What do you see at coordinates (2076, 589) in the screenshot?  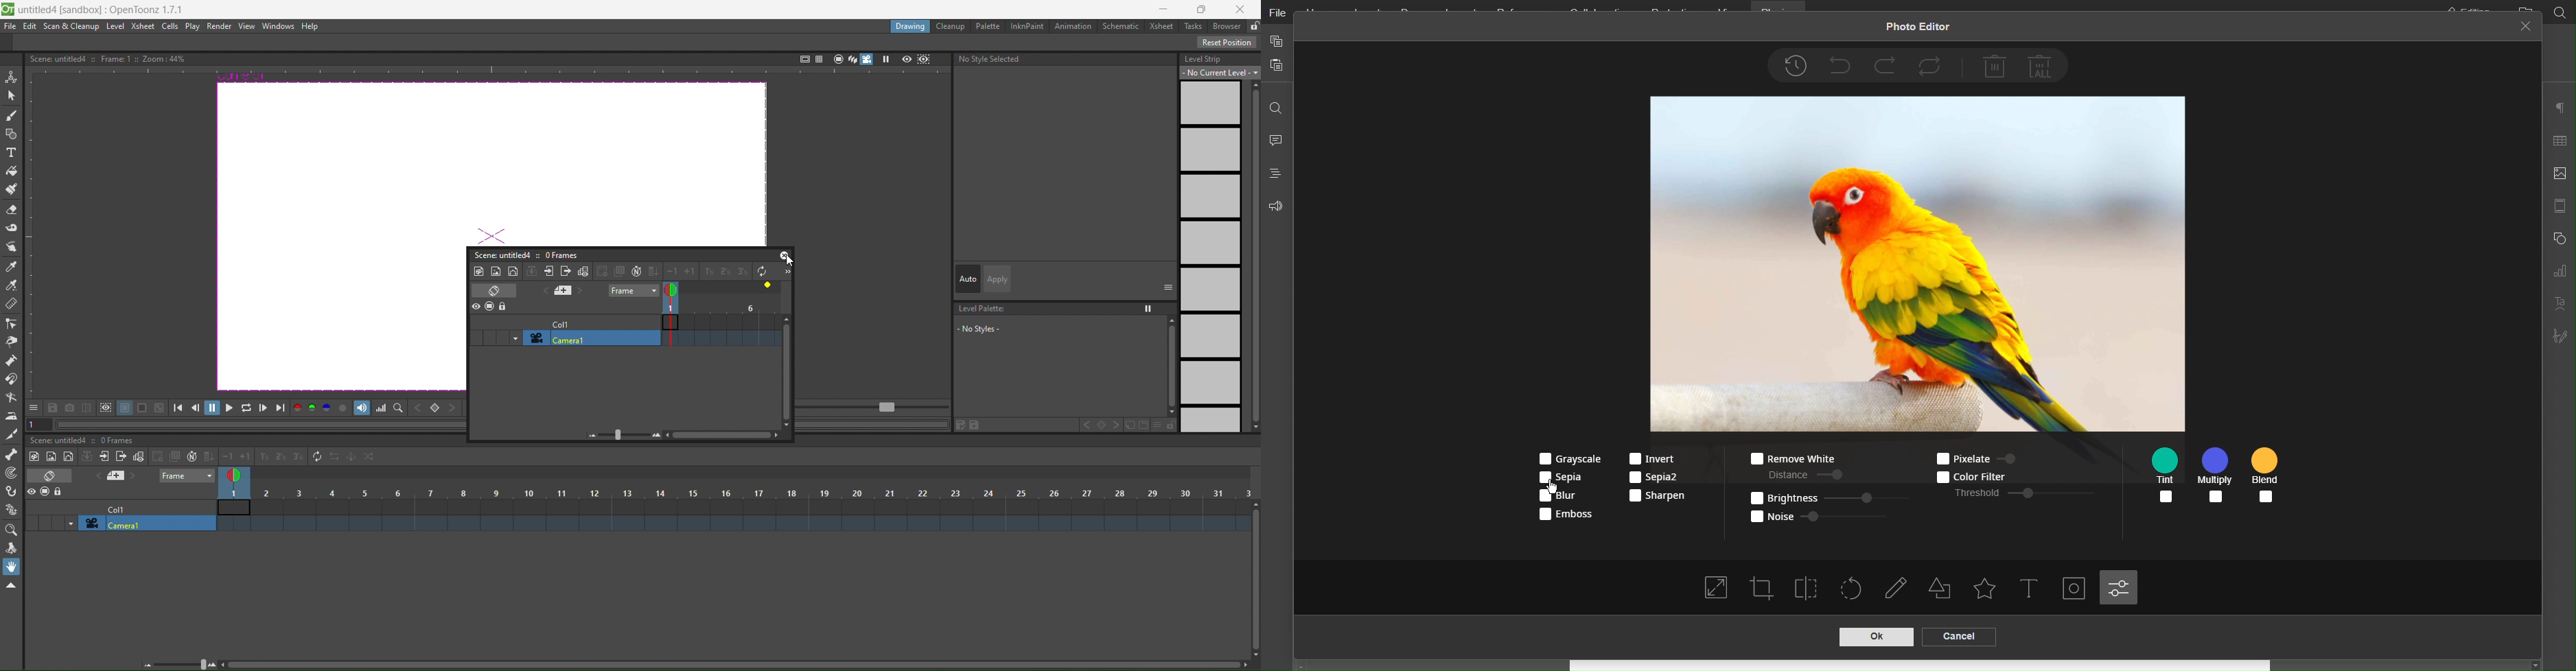 I see `Image` at bounding box center [2076, 589].